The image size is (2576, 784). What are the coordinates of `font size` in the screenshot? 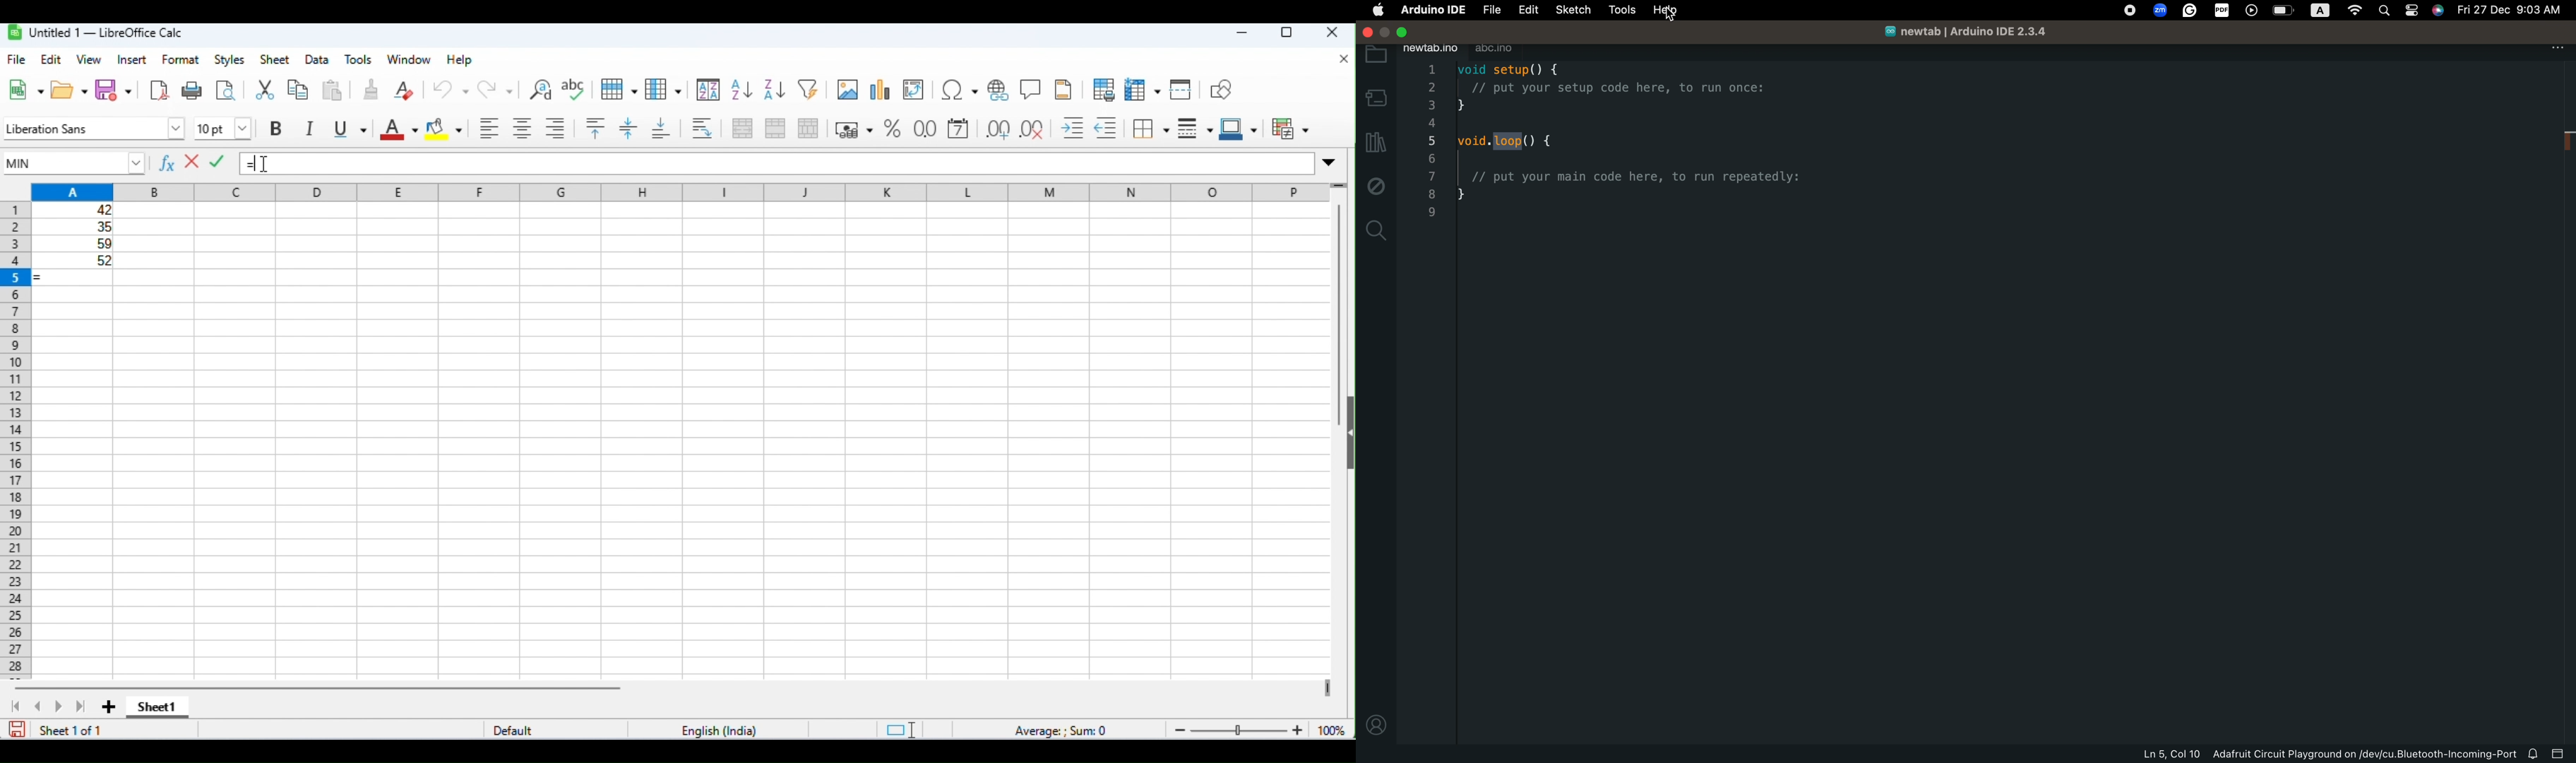 It's located at (223, 128).